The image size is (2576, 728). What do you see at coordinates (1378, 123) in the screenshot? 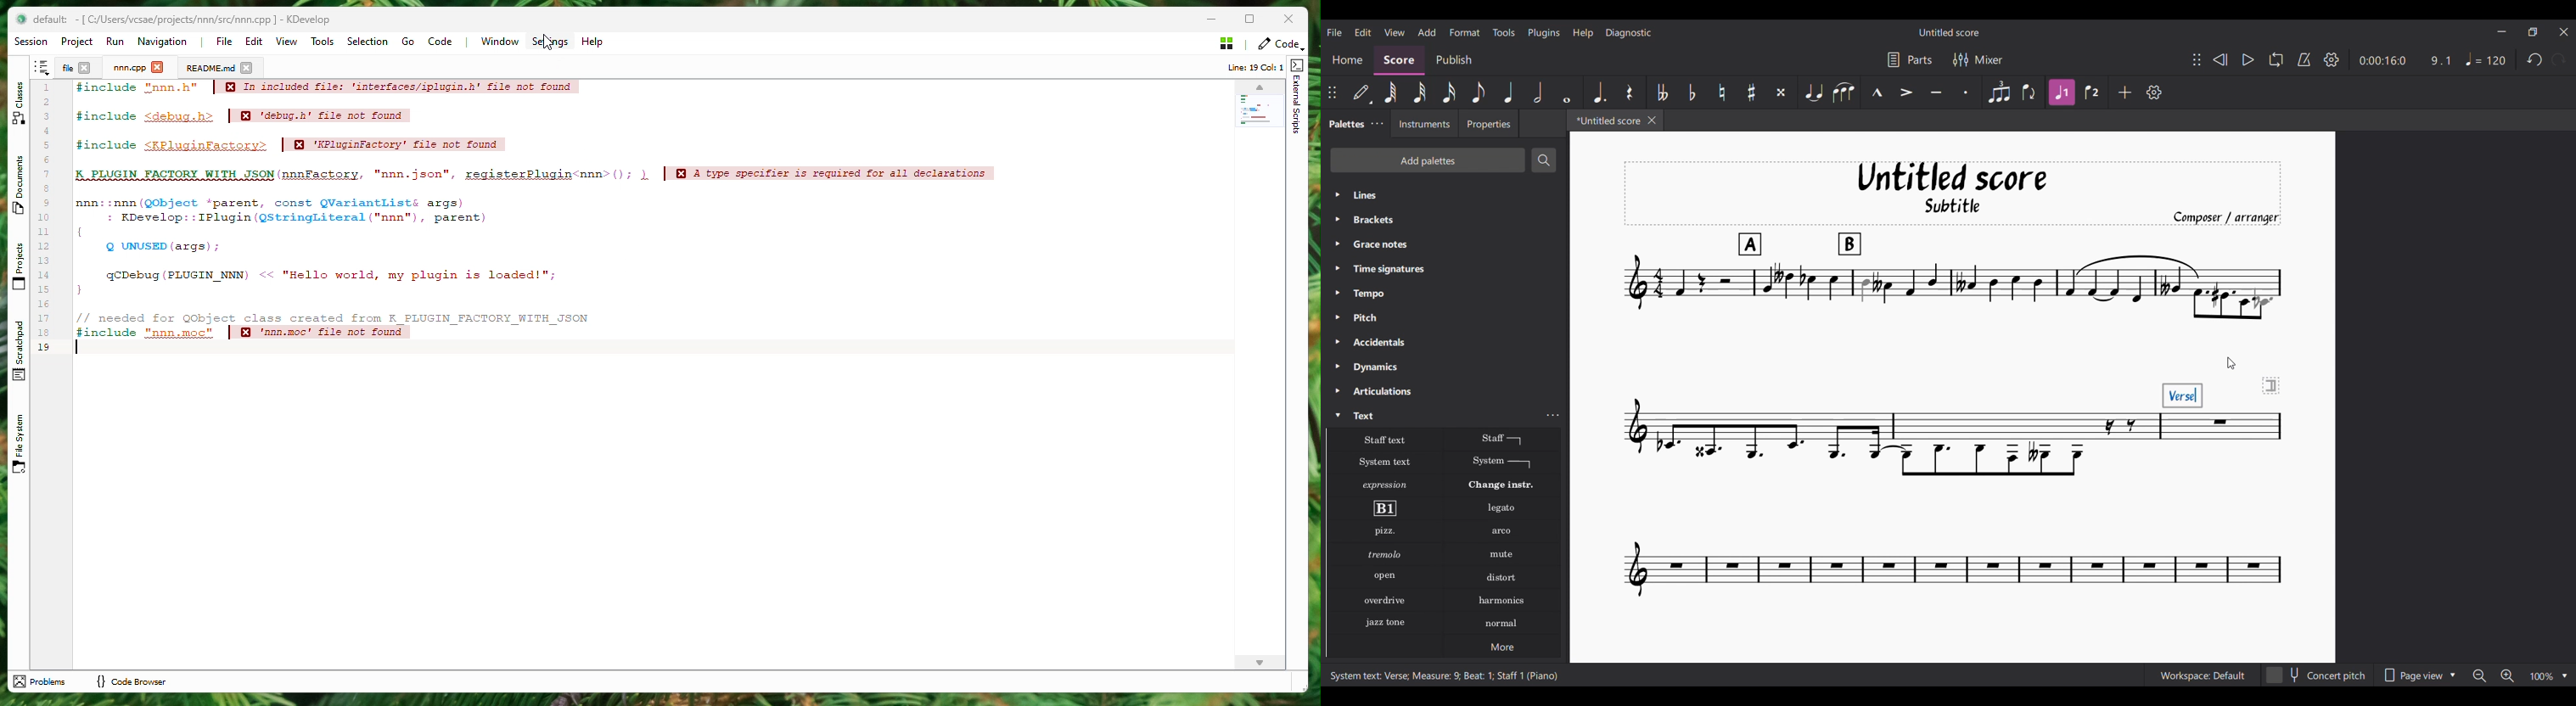
I see `Palette settings` at bounding box center [1378, 123].